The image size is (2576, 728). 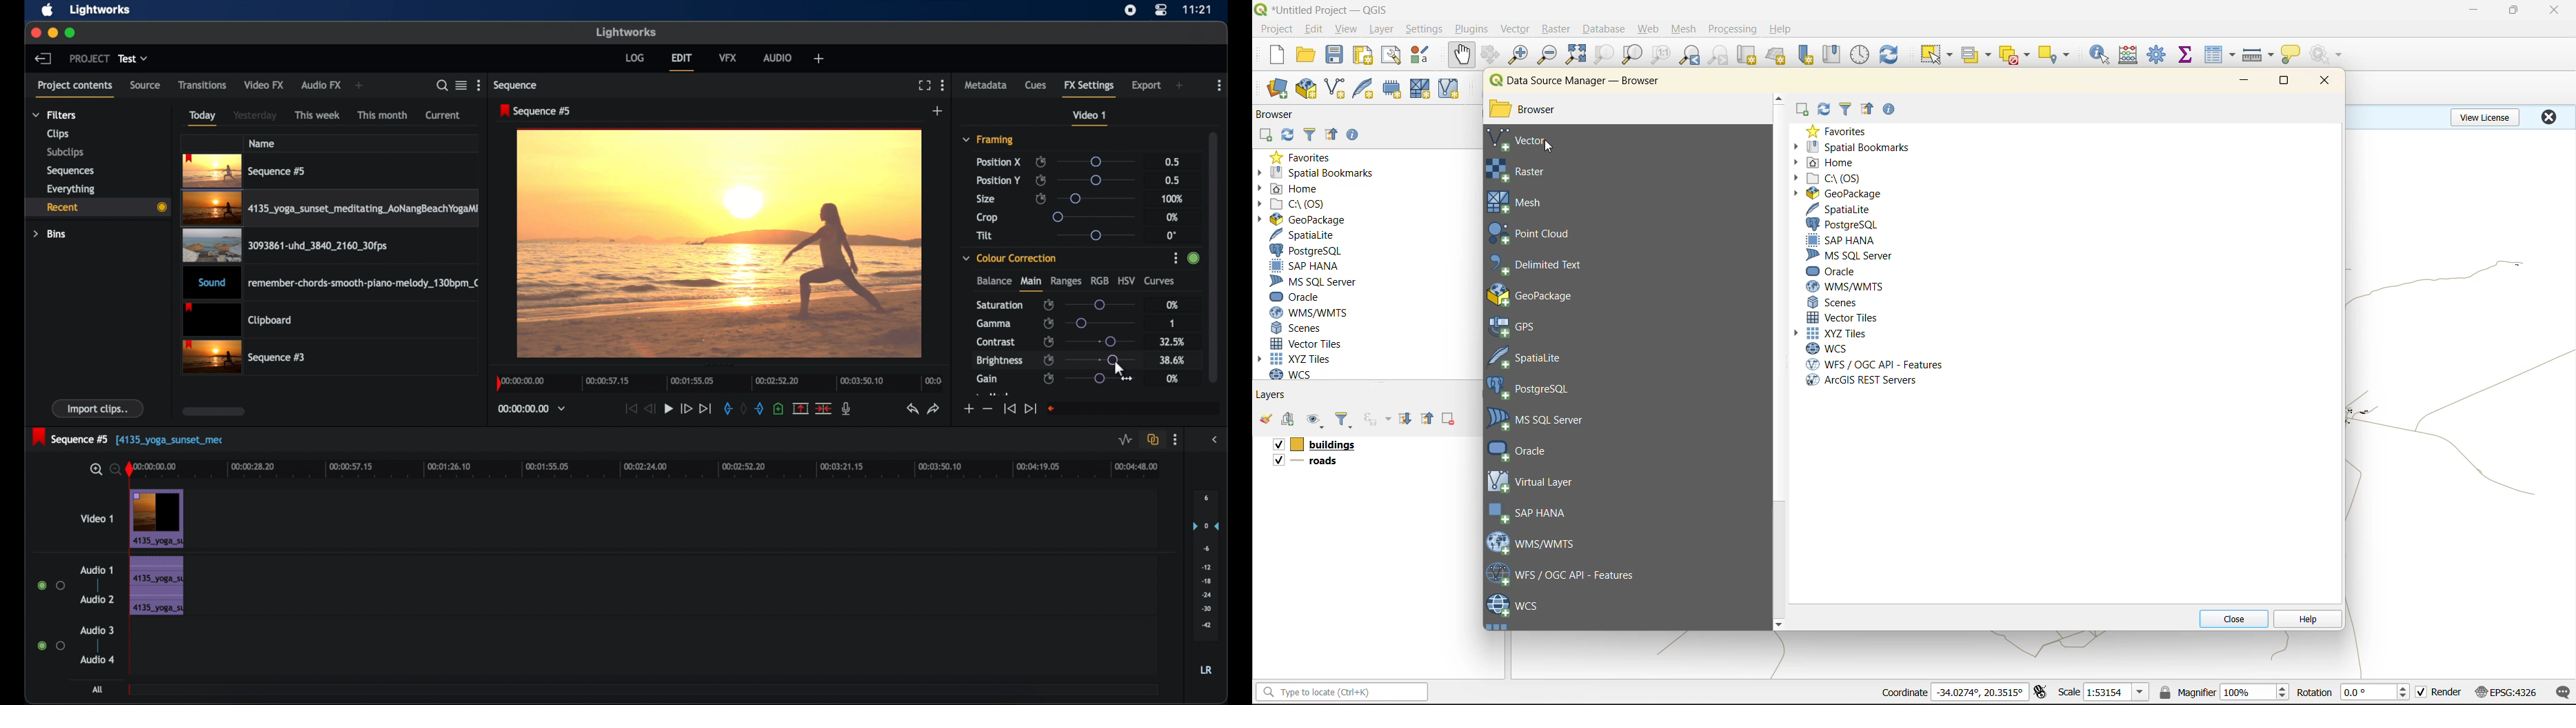 What do you see at coordinates (1000, 305) in the screenshot?
I see `saturation` at bounding box center [1000, 305].